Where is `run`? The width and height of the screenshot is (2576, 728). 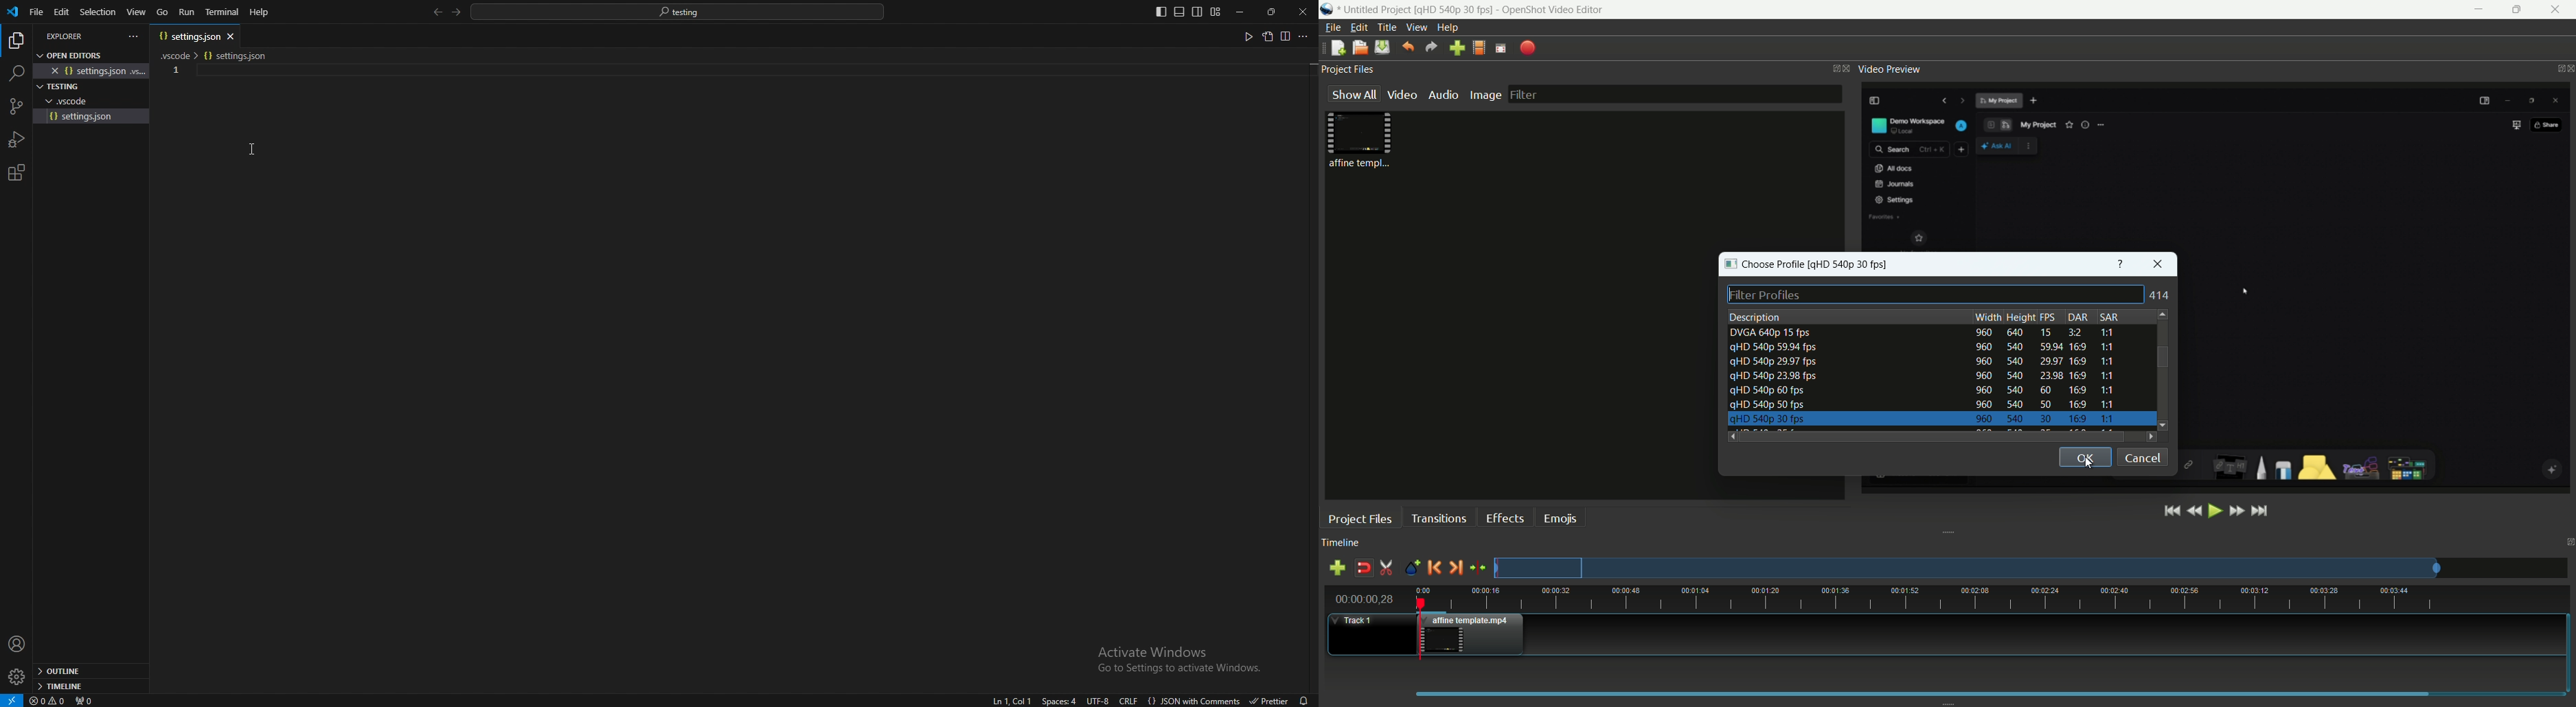 run is located at coordinates (1245, 37).